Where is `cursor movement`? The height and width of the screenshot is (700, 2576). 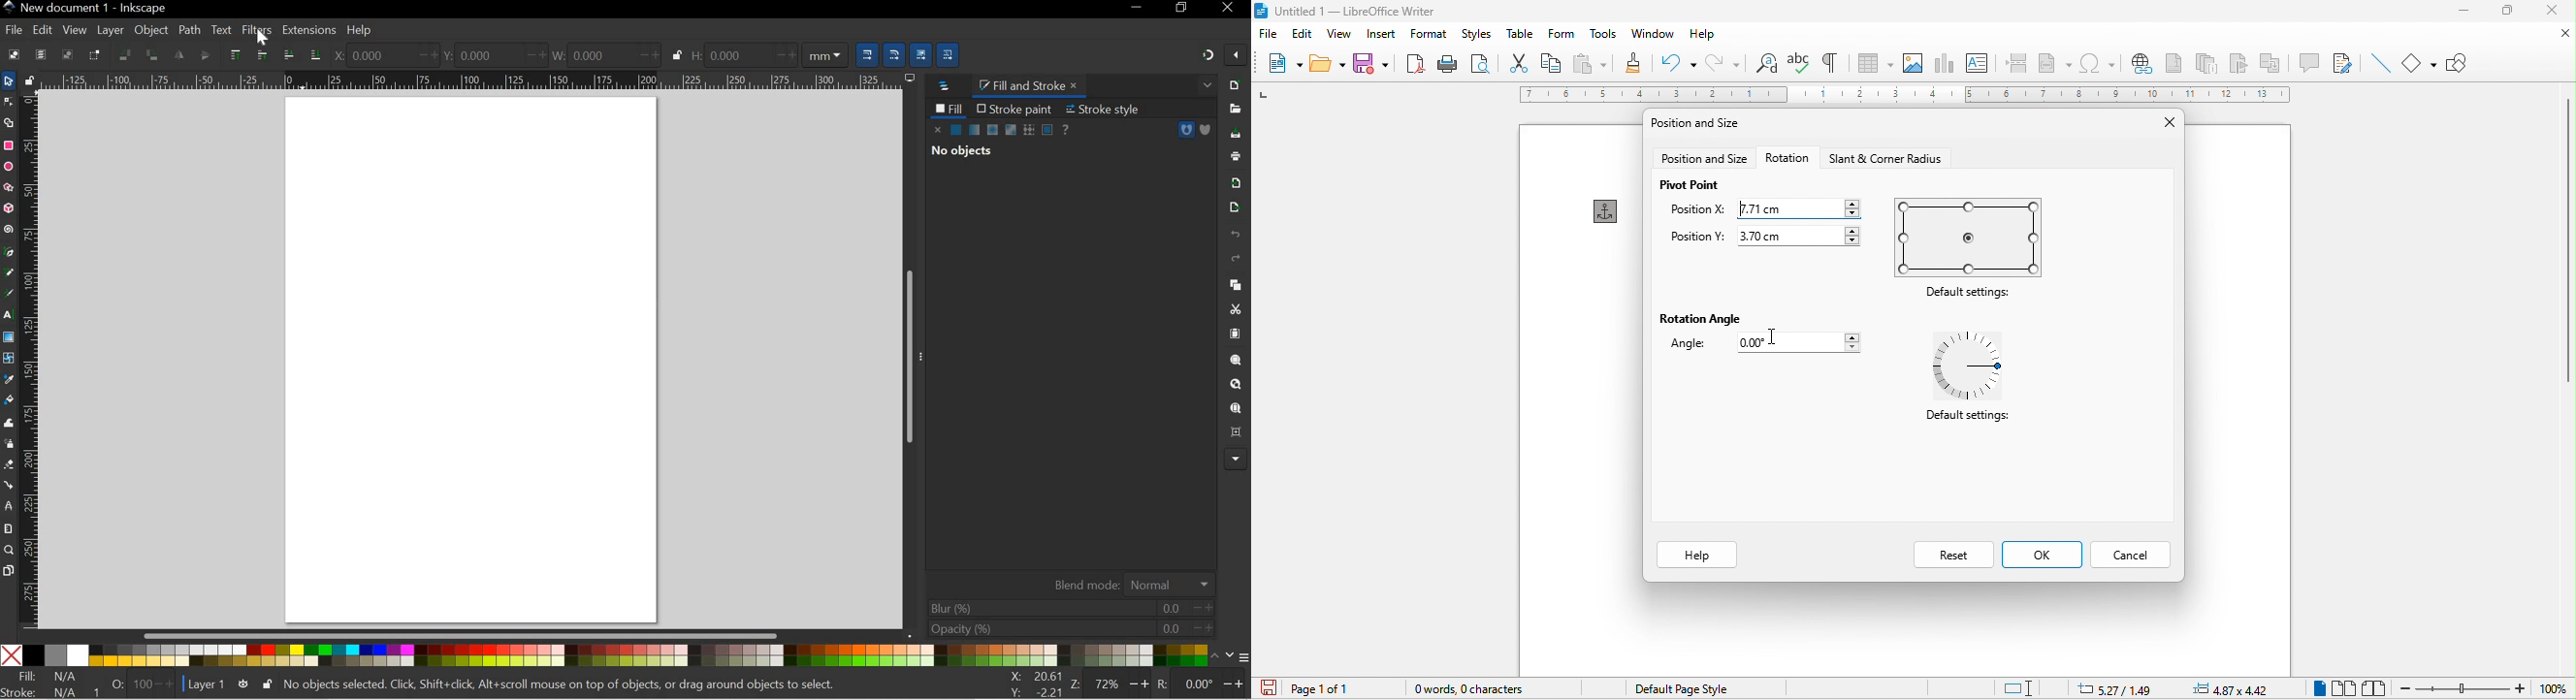
cursor movement is located at coordinates (1773, 338).